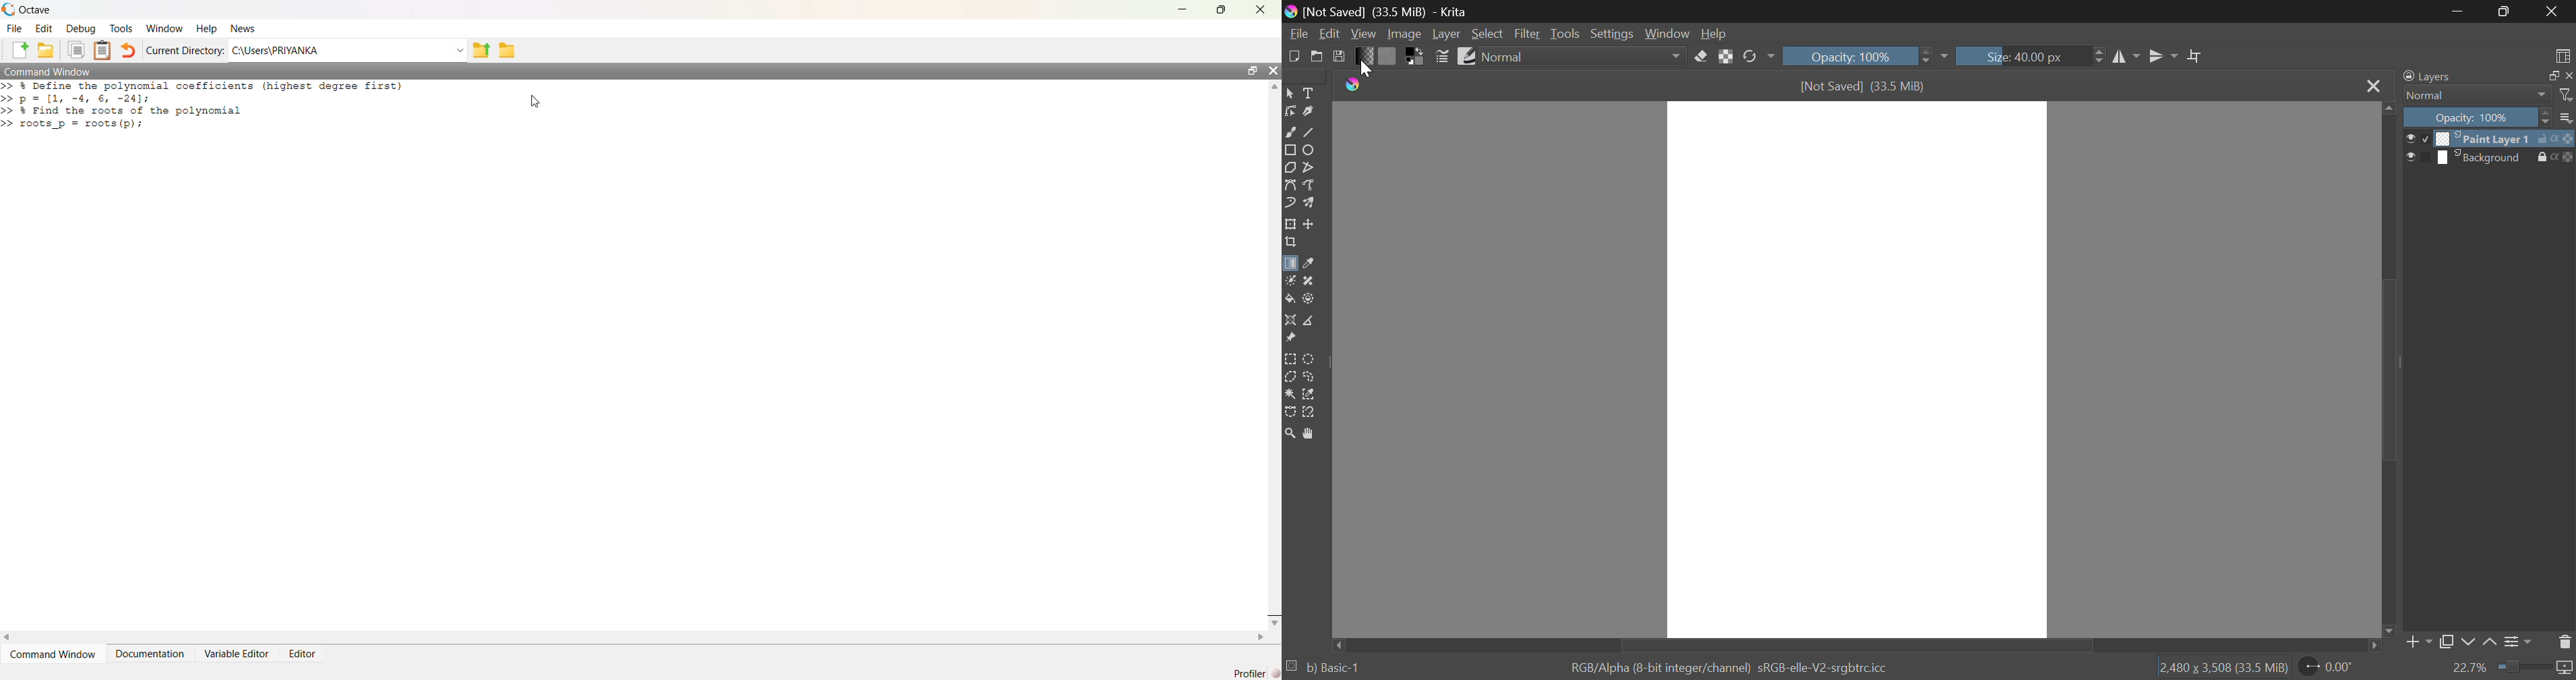 This screenshot has width=2576, height=700. I want to click on Calligraphic Line, so click(1307, 111).